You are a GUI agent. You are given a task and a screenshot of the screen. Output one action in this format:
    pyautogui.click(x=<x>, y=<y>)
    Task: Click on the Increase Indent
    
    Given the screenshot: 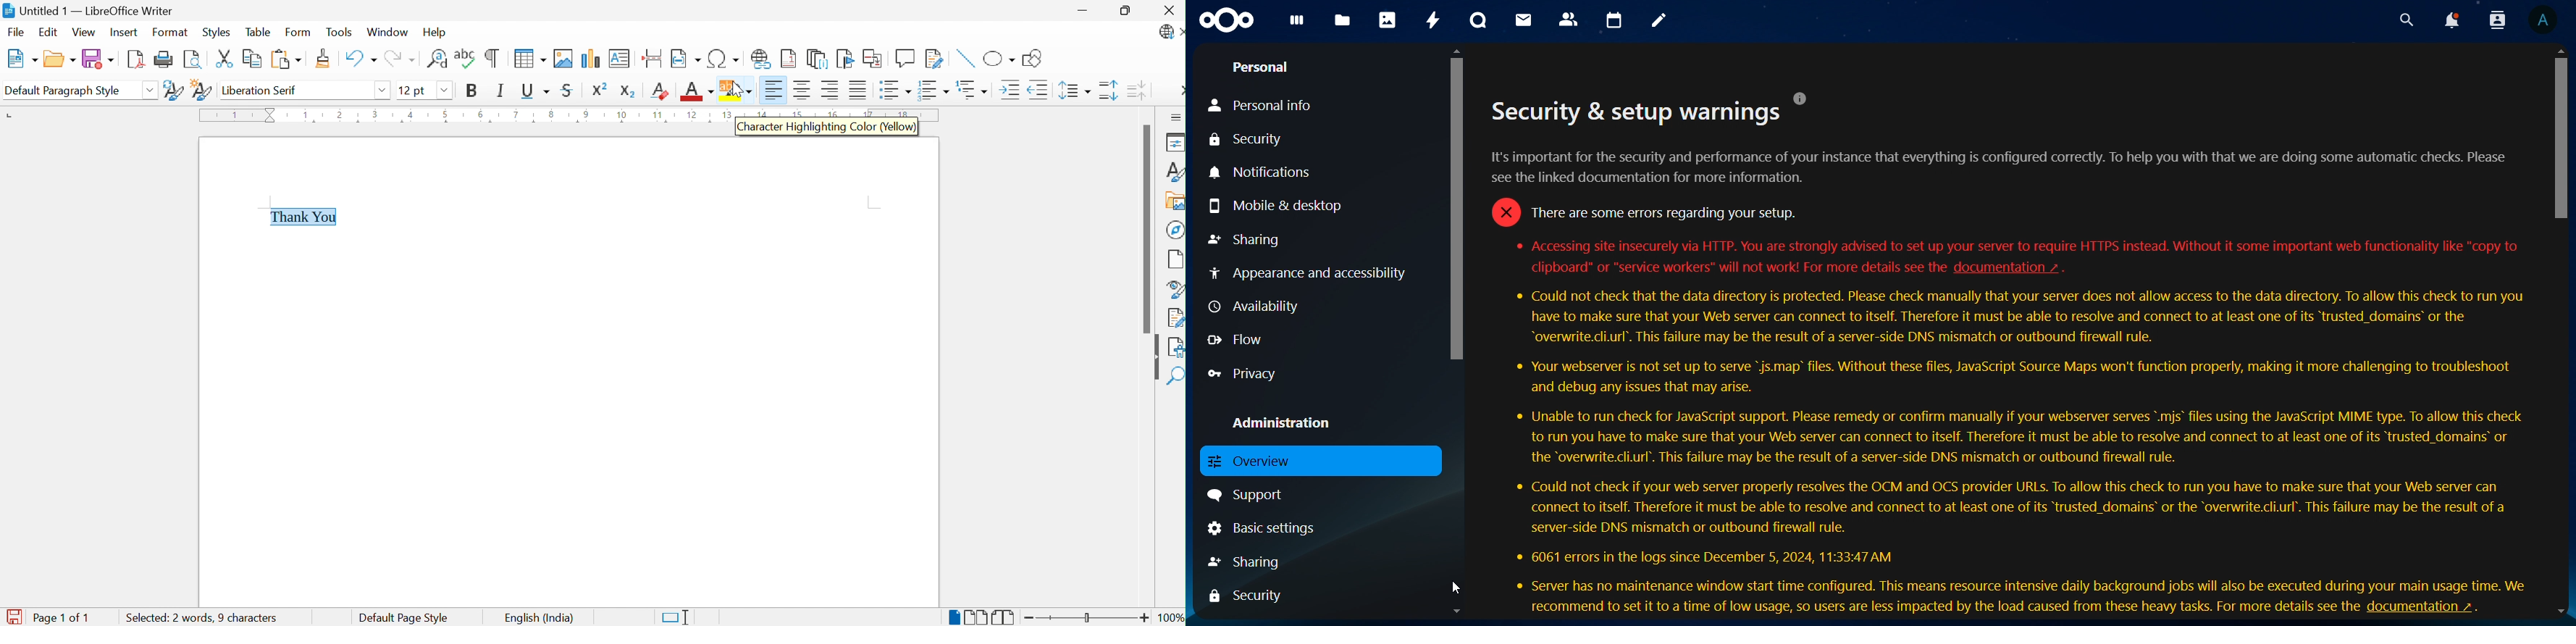 What is the action you would take?
    pyautogui.click(x=1009, y=90)
    